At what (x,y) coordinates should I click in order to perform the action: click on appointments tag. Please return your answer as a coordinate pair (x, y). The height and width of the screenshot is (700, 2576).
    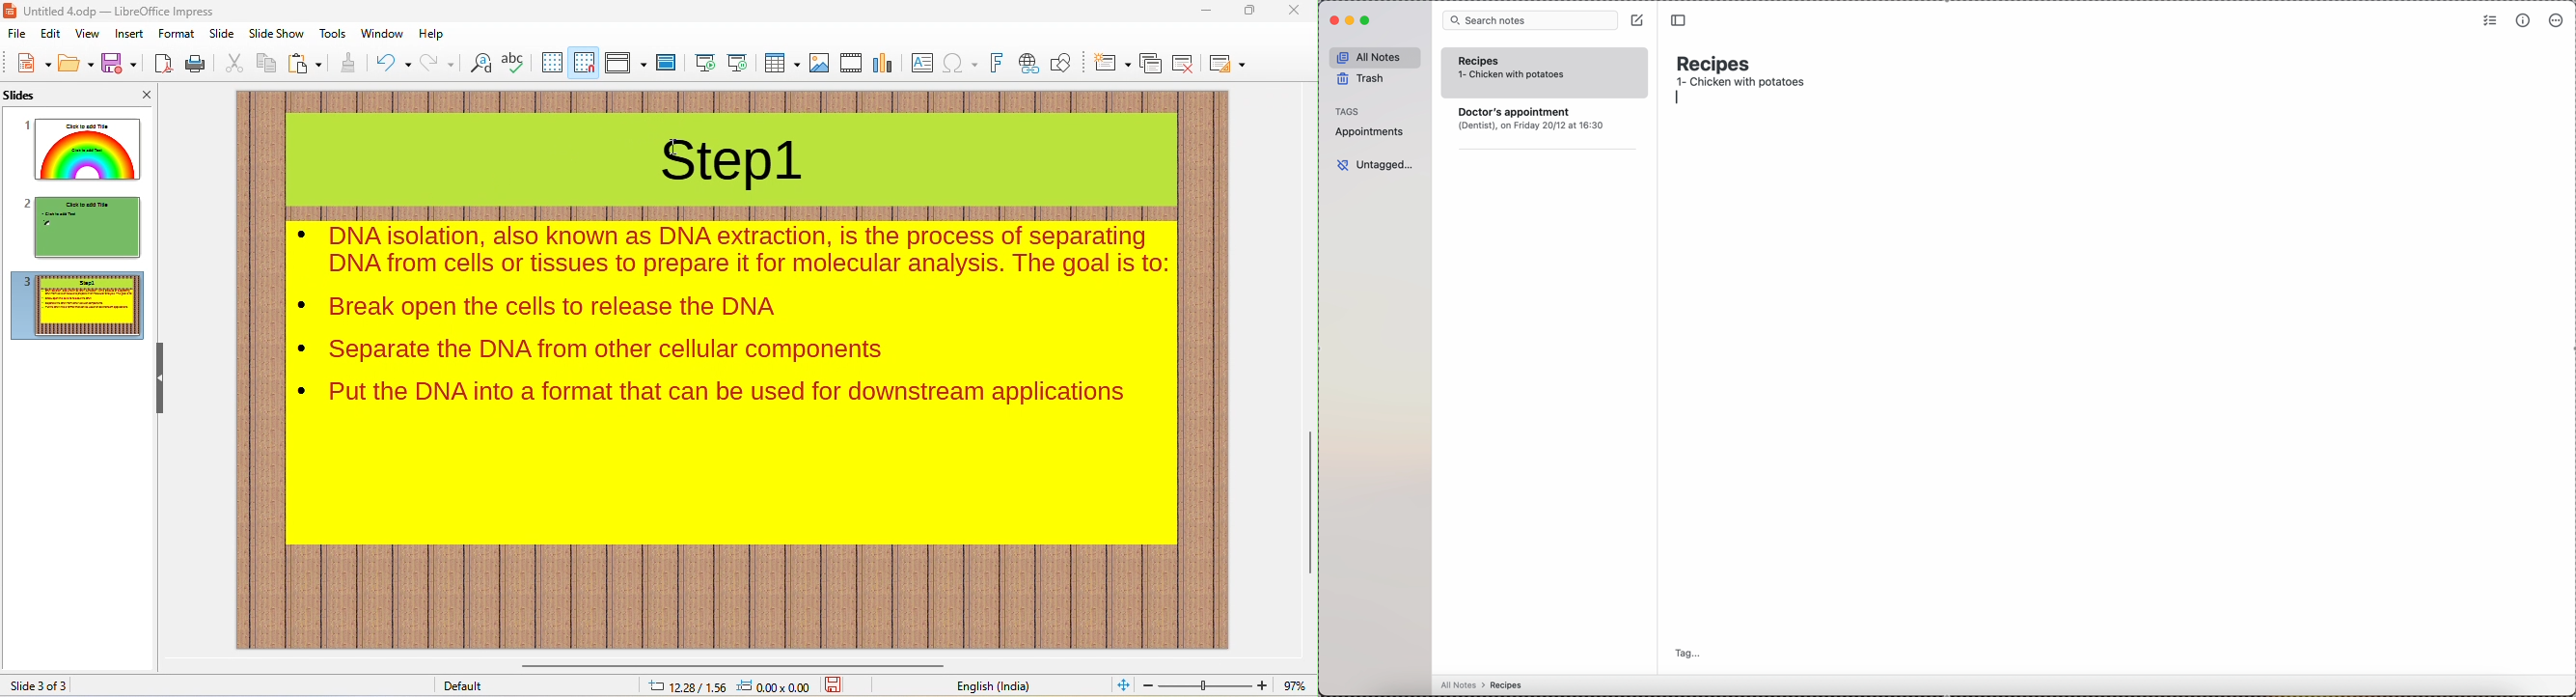
    Looking at the image, I should click on (1372, 134).